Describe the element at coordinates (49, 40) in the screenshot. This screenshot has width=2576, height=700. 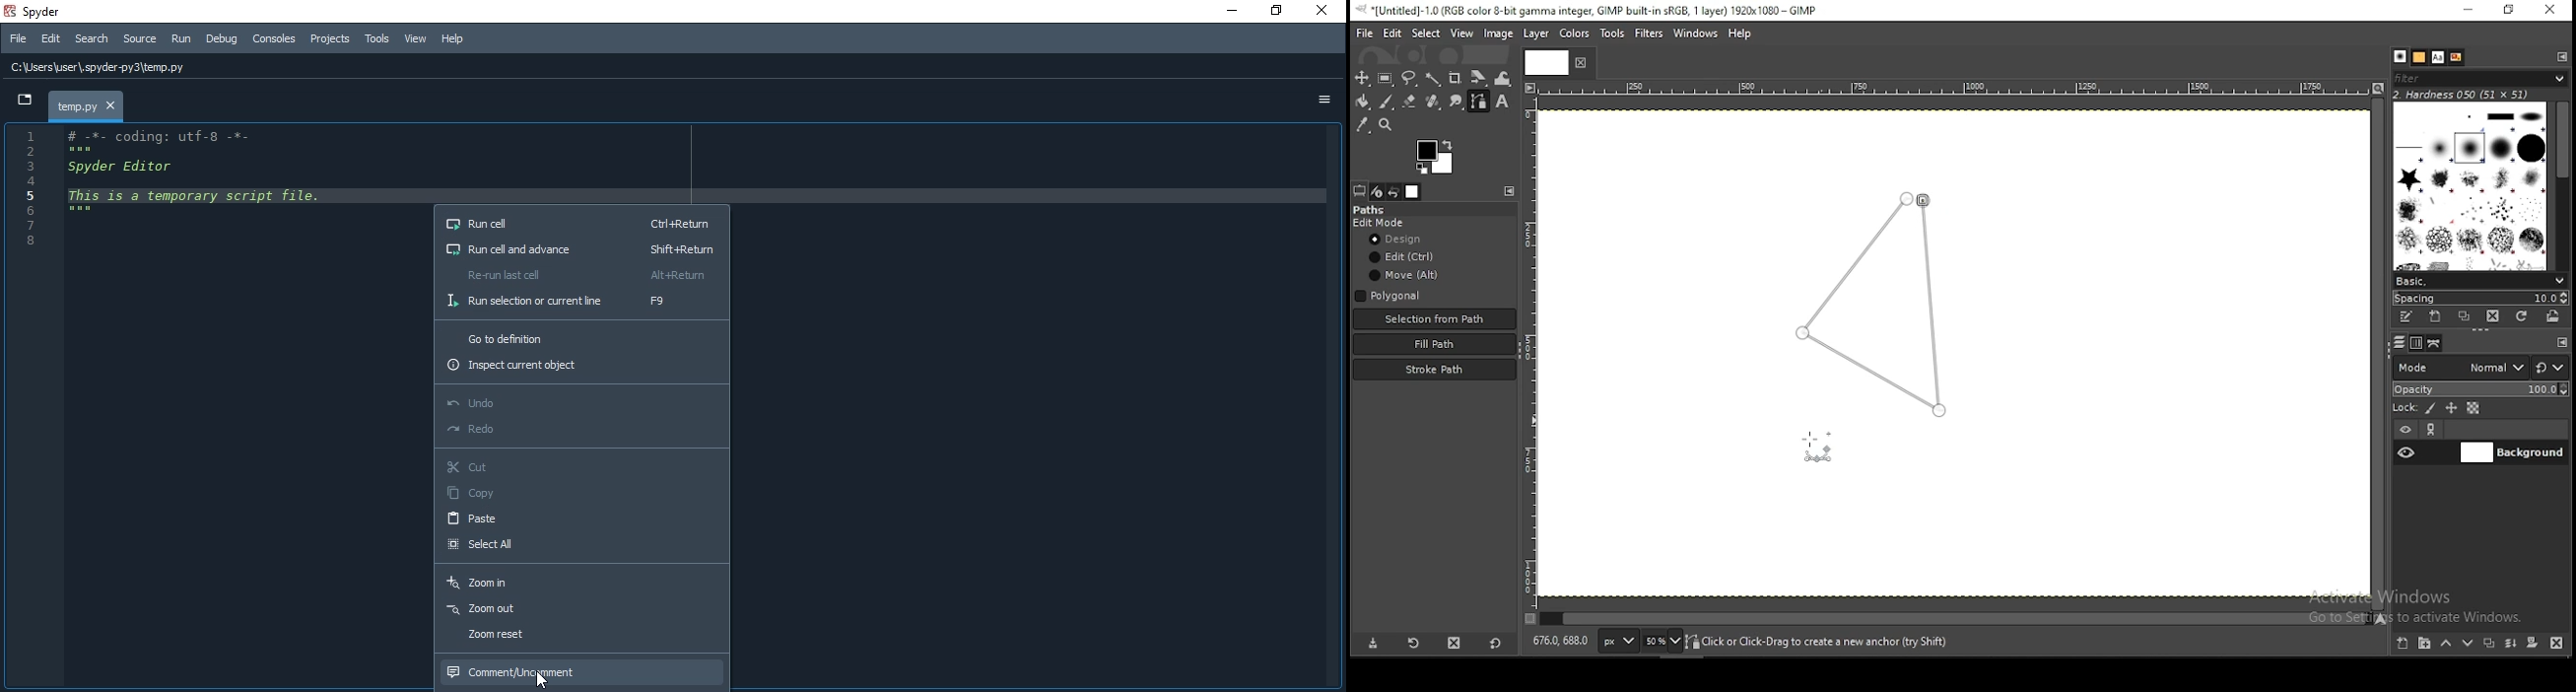
I see `Edit` at that location.